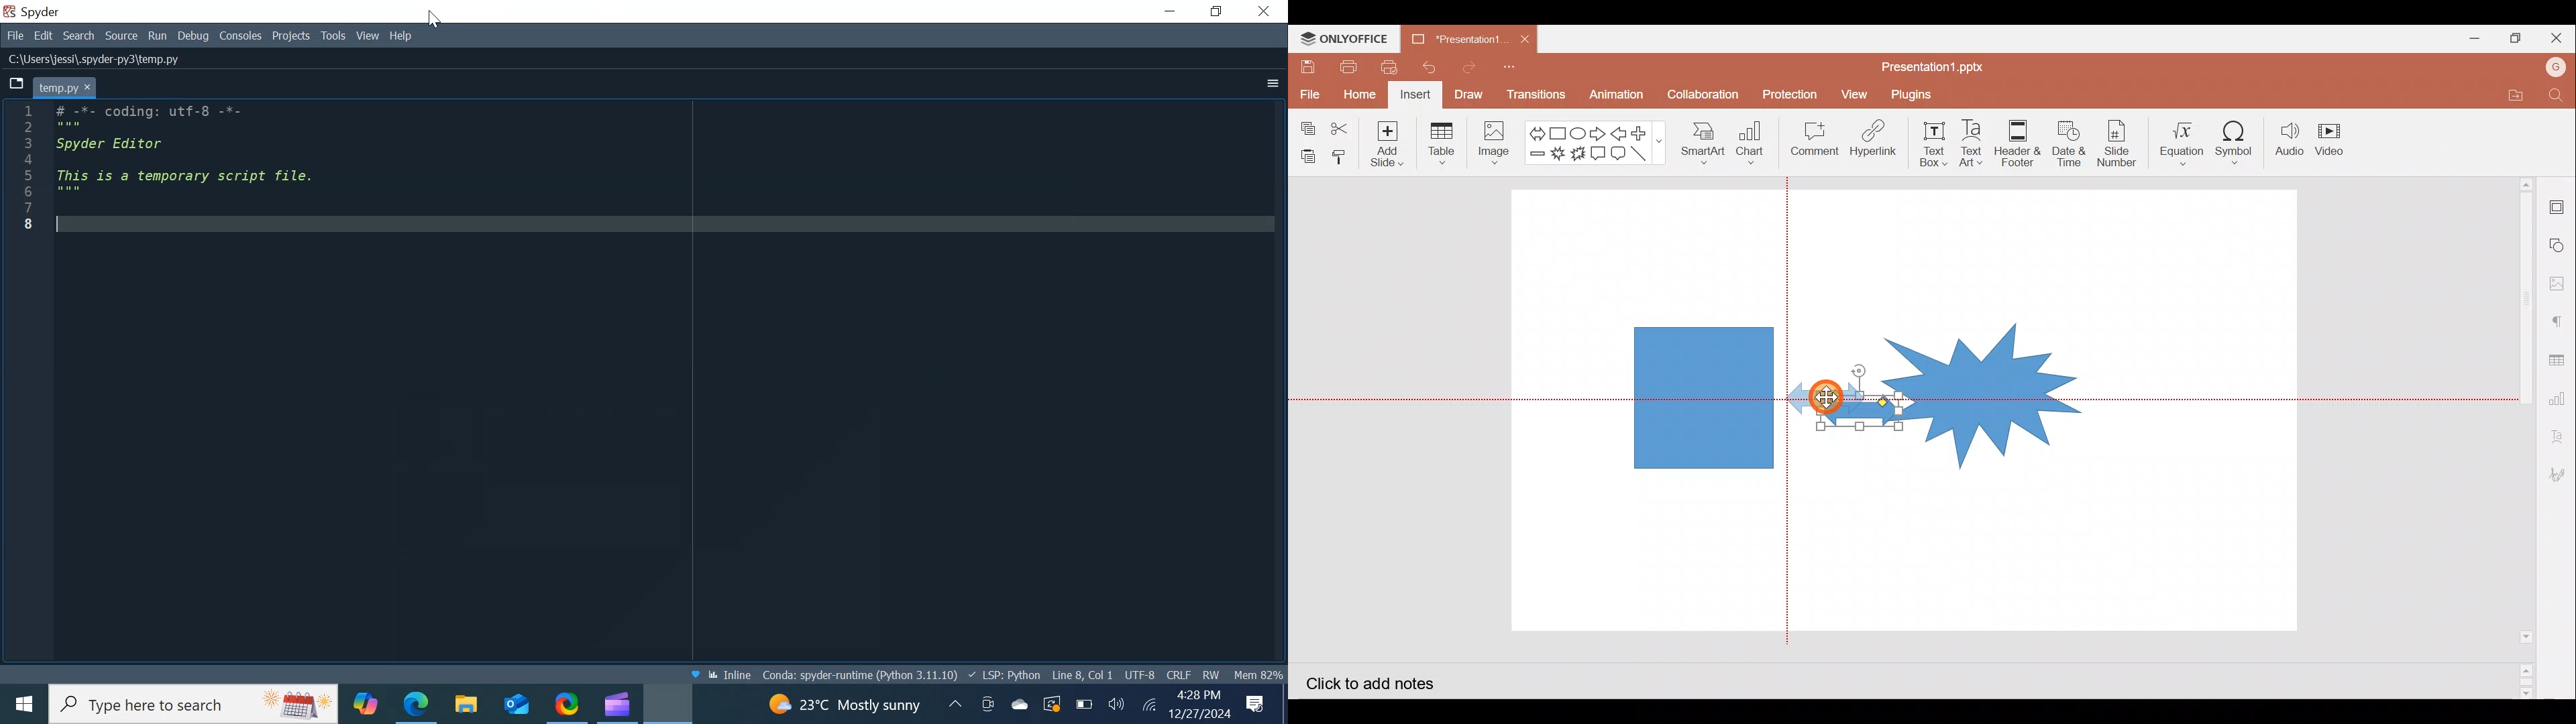  I want to click on Help, so click(405, 37).